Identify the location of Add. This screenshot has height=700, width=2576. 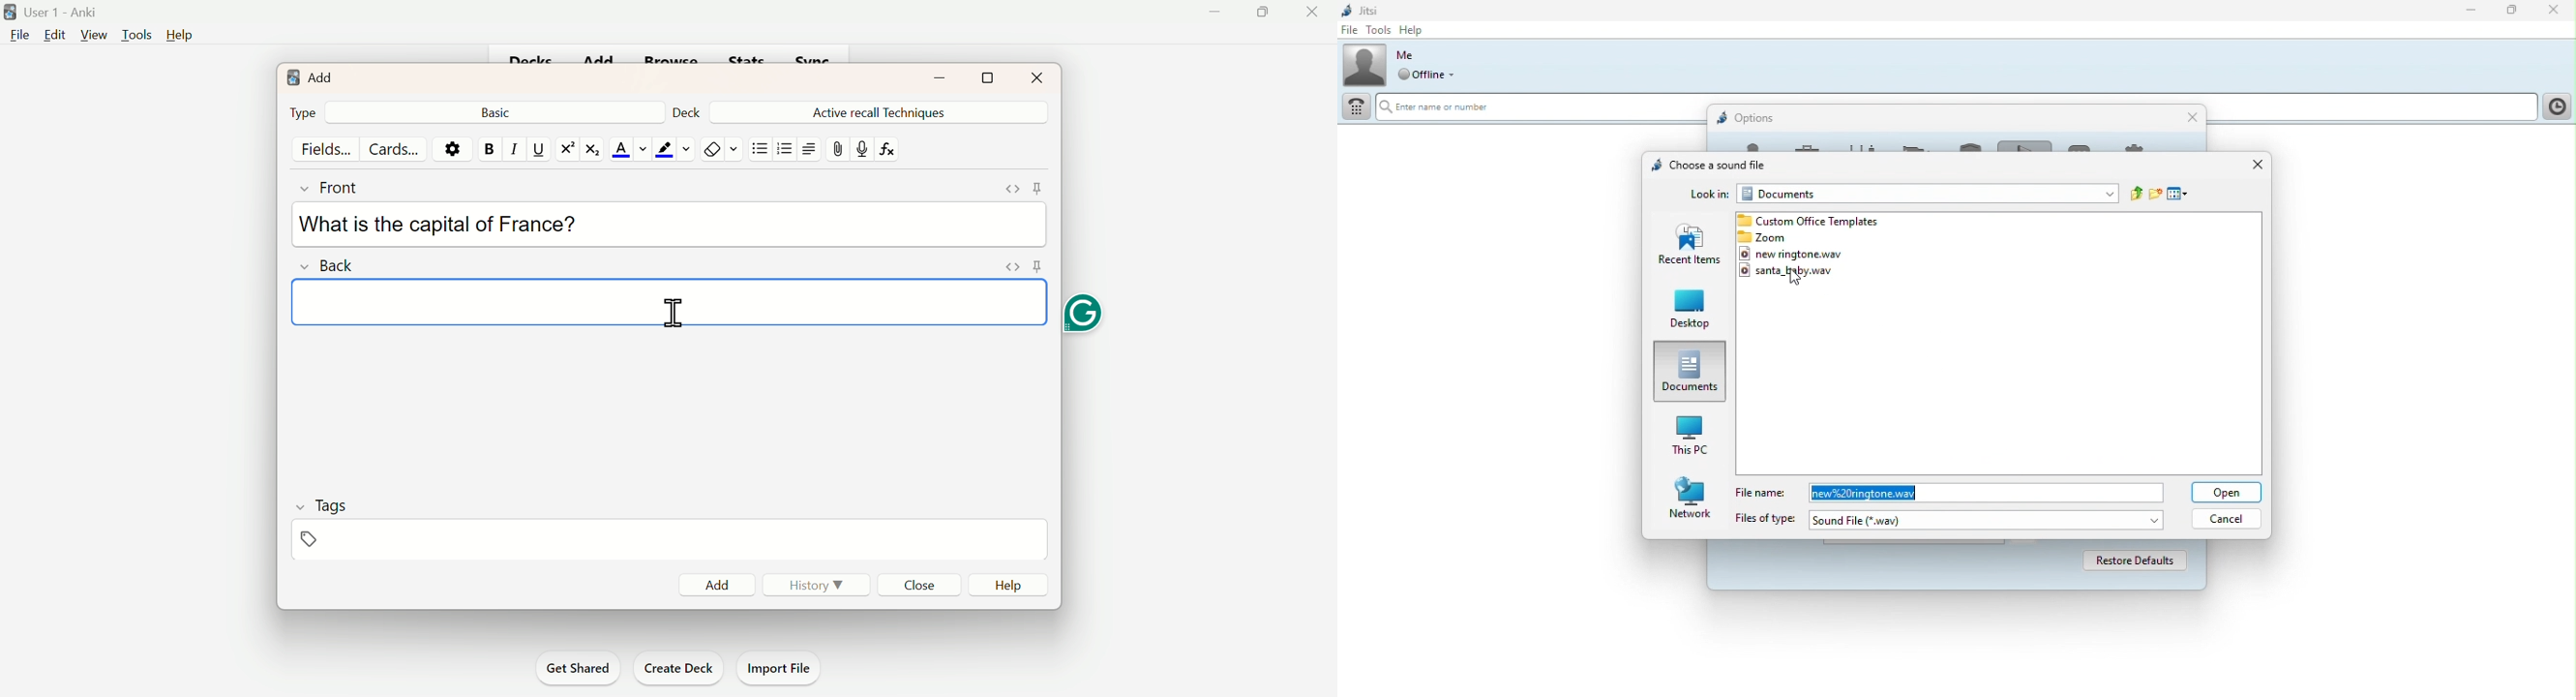
(716, 585).